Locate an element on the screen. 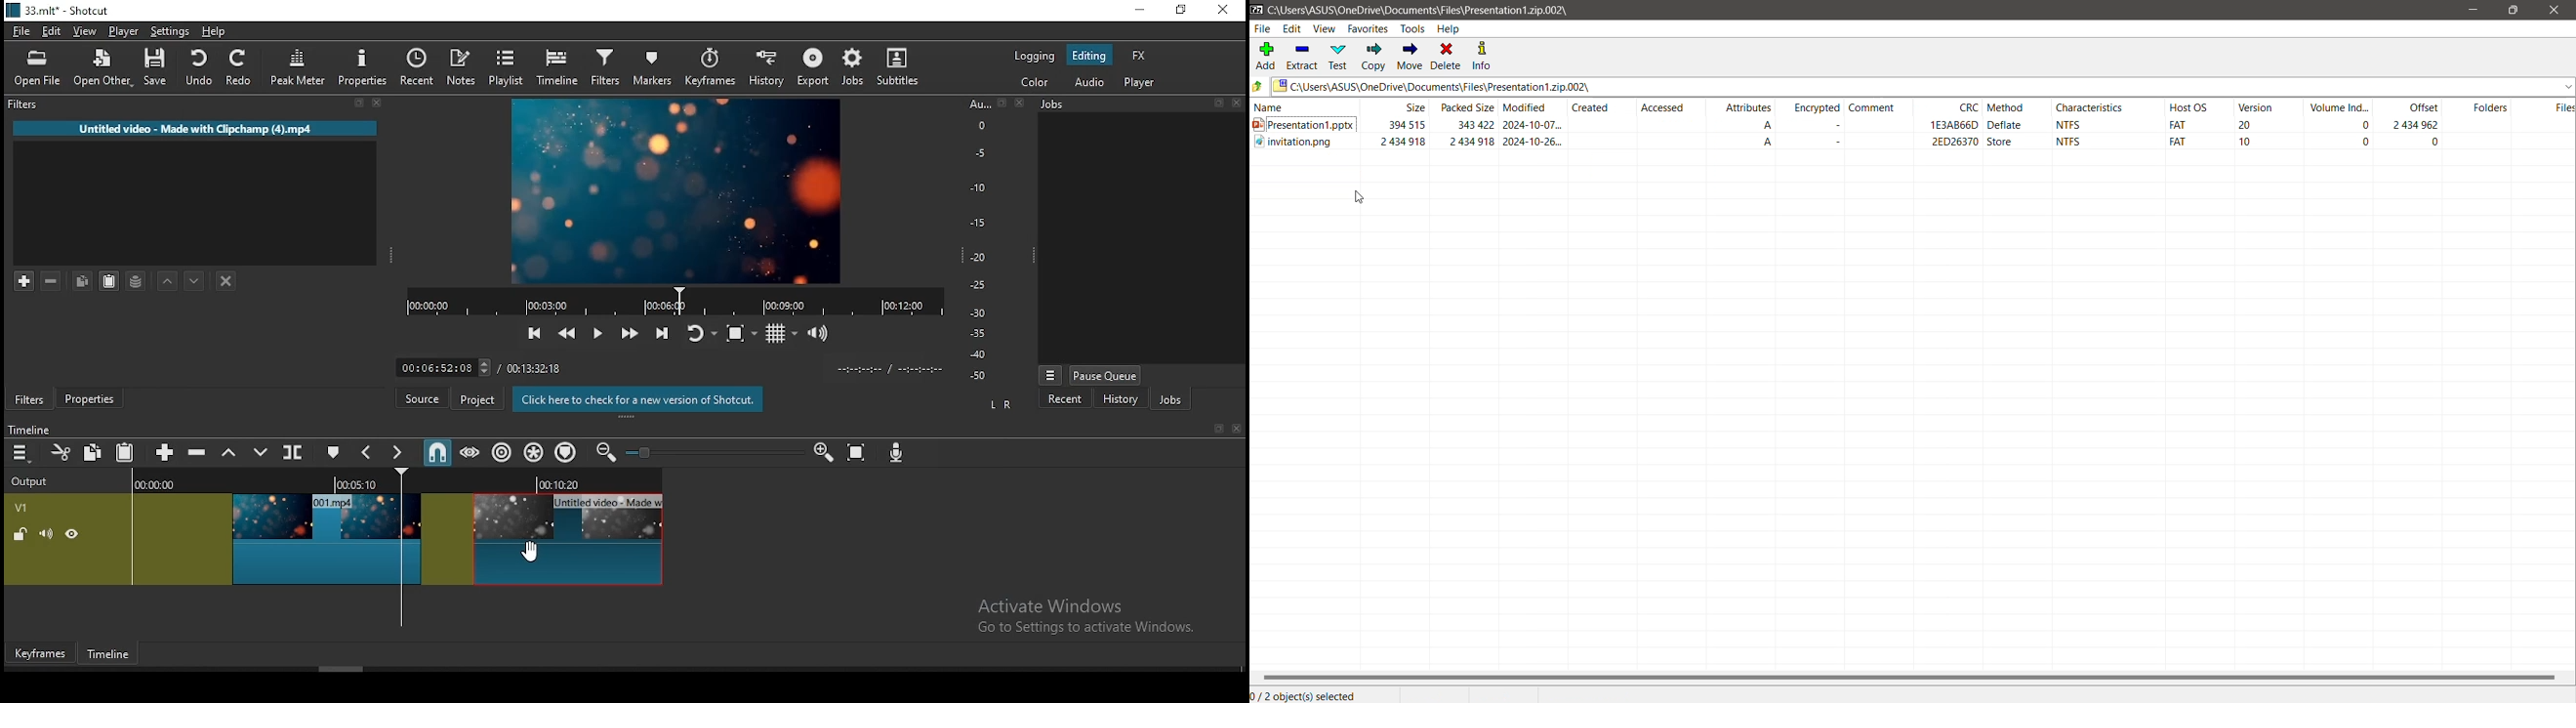 This screenshot has height=728, width=2576. Jobs is located at coordinates (1143, 105).